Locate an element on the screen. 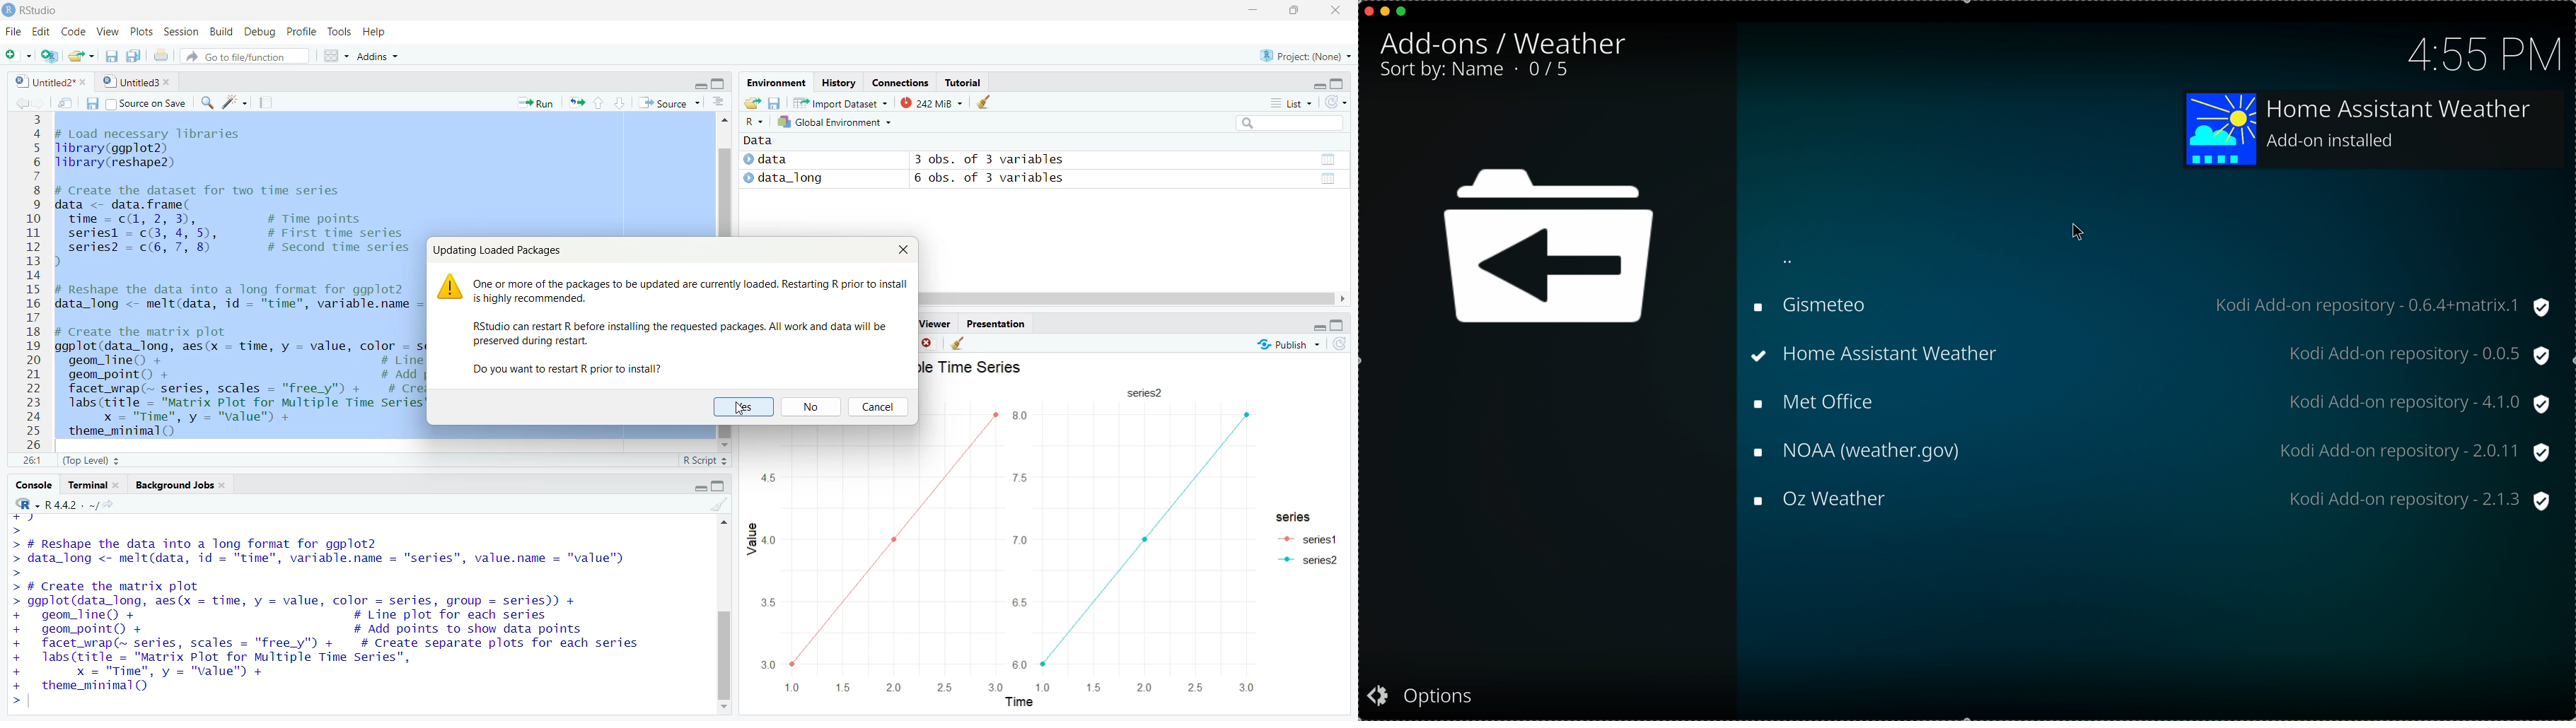 This screenshot has width=2576, height=728. Import Dataset  is located at coordinates (840, 102).